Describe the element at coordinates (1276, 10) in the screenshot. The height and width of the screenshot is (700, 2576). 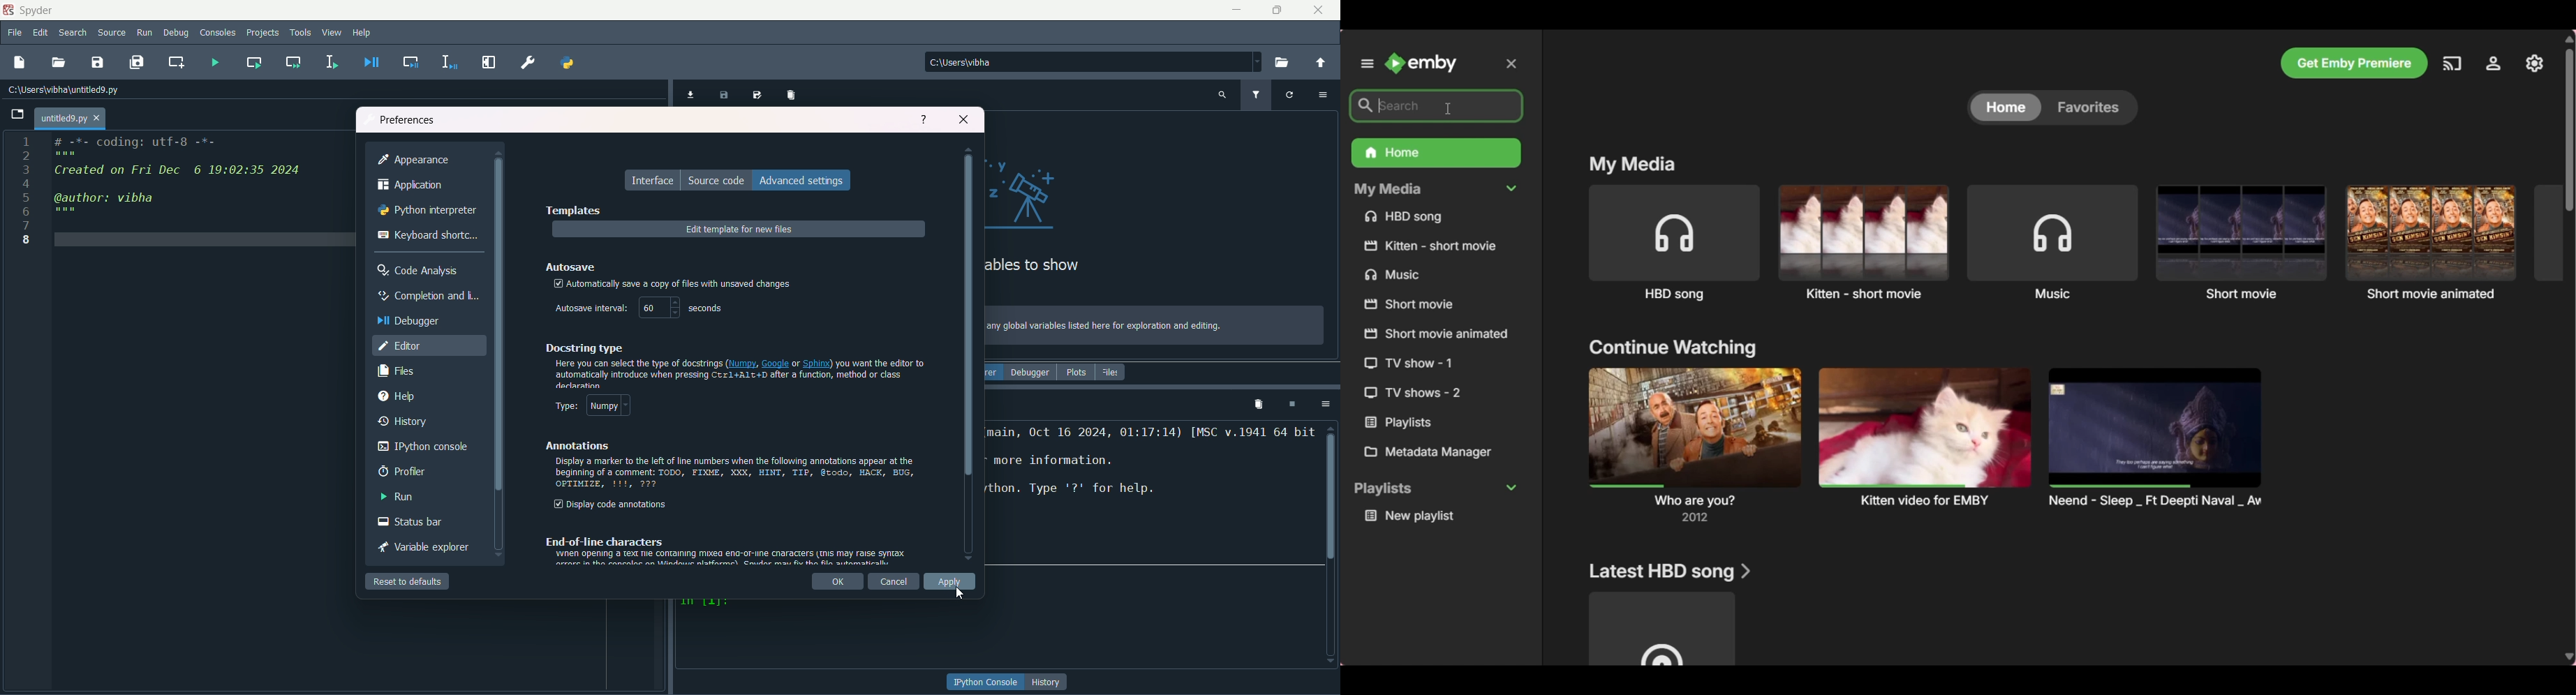
I see `minimize/maximize` at that location.